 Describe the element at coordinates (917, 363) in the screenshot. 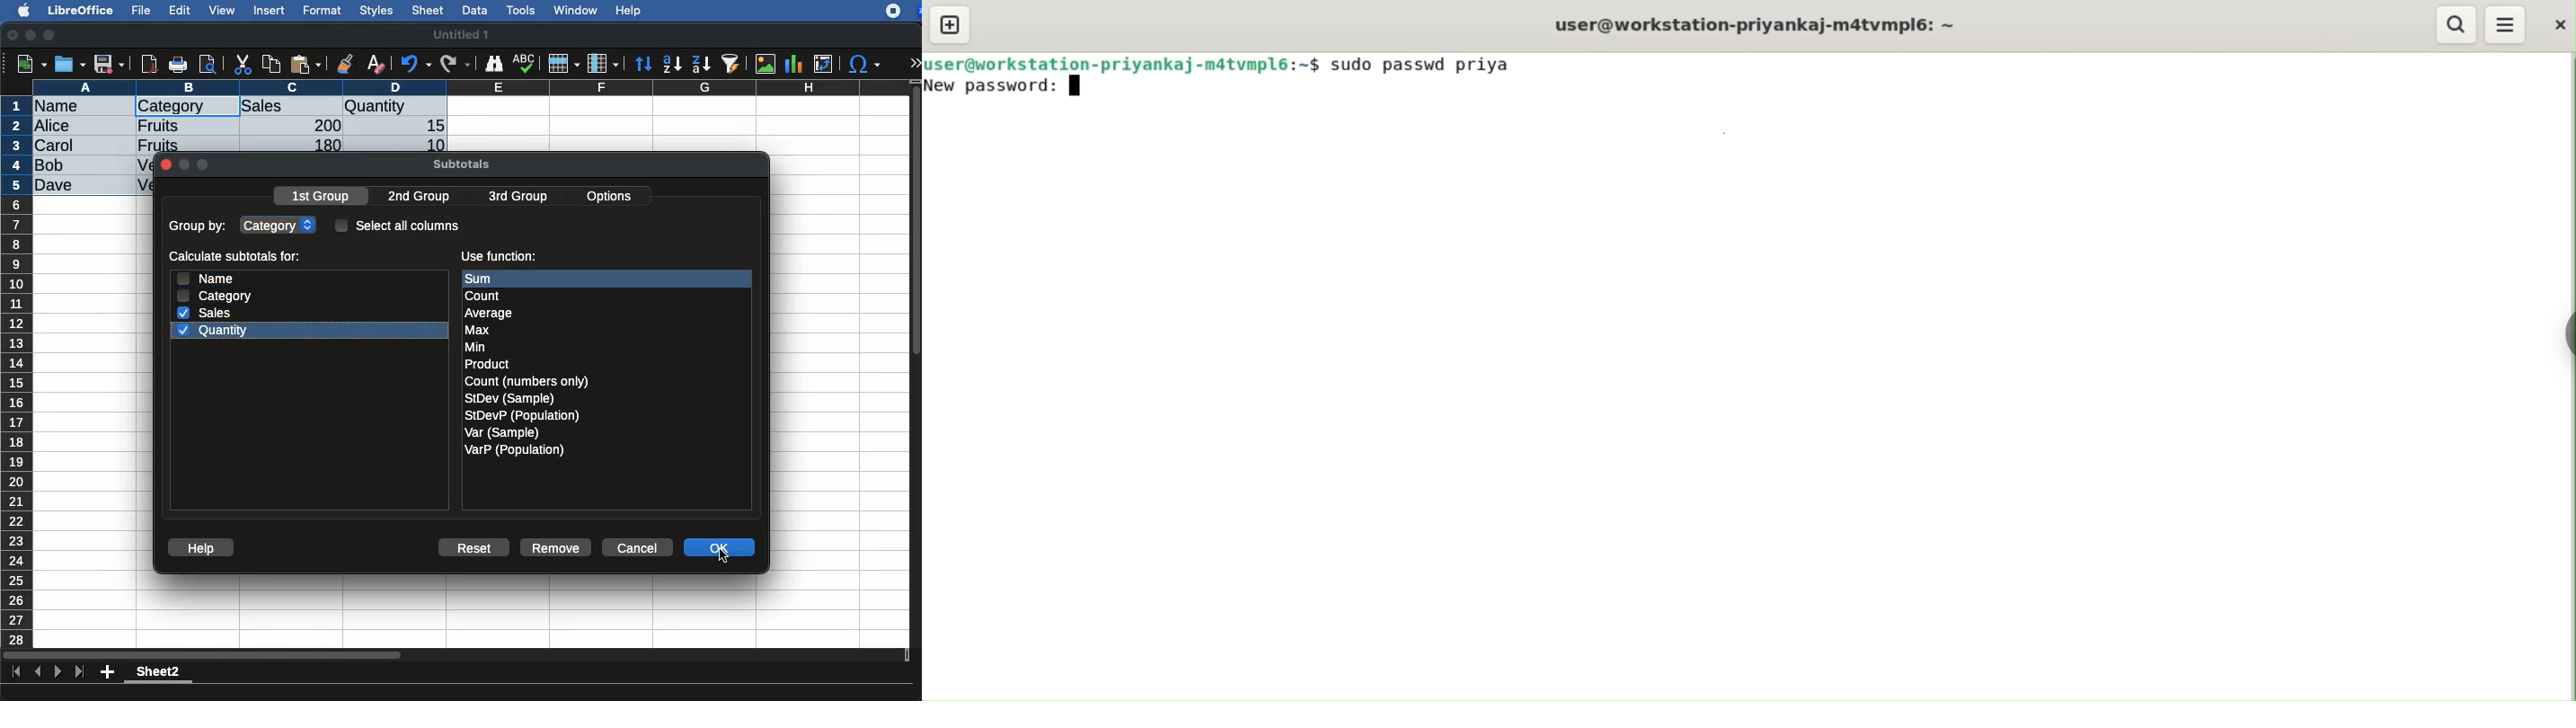

I see `scroll` at that location.